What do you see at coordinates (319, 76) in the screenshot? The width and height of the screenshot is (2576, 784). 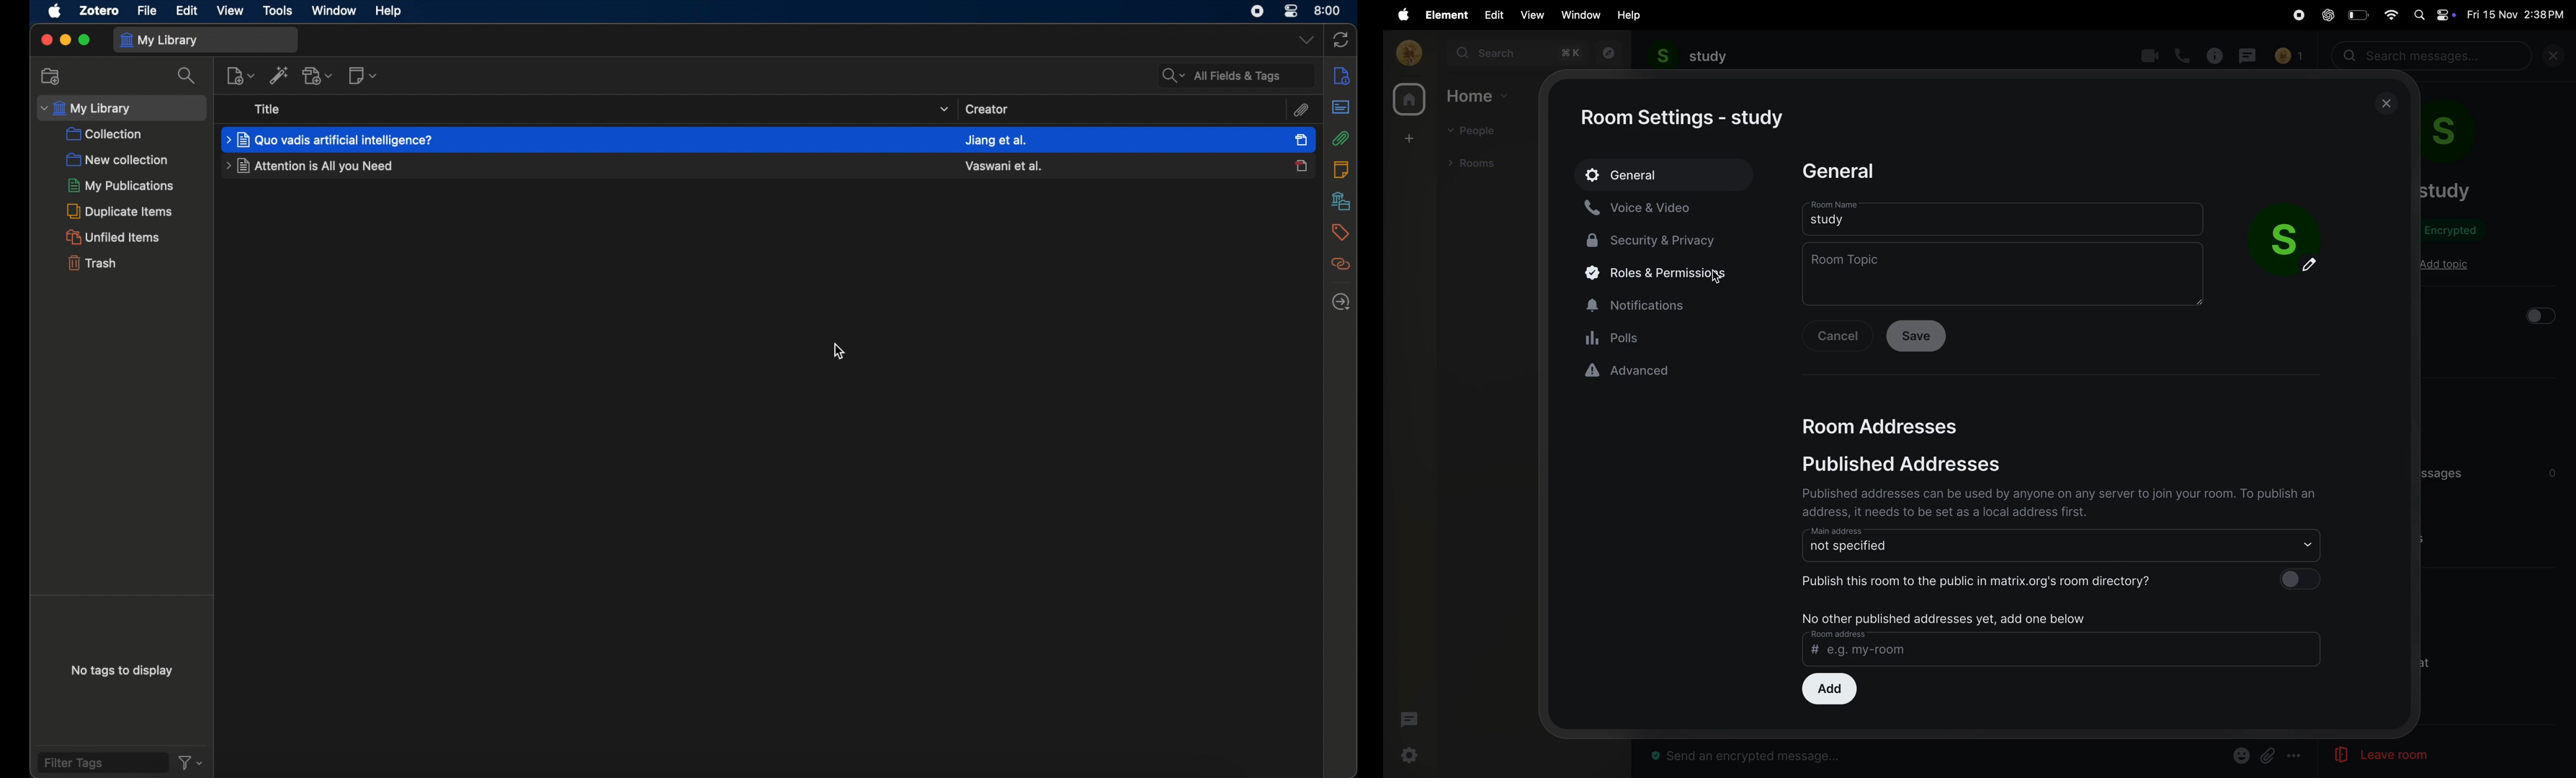 I see `add attachment` at bounding box center [319, 76].